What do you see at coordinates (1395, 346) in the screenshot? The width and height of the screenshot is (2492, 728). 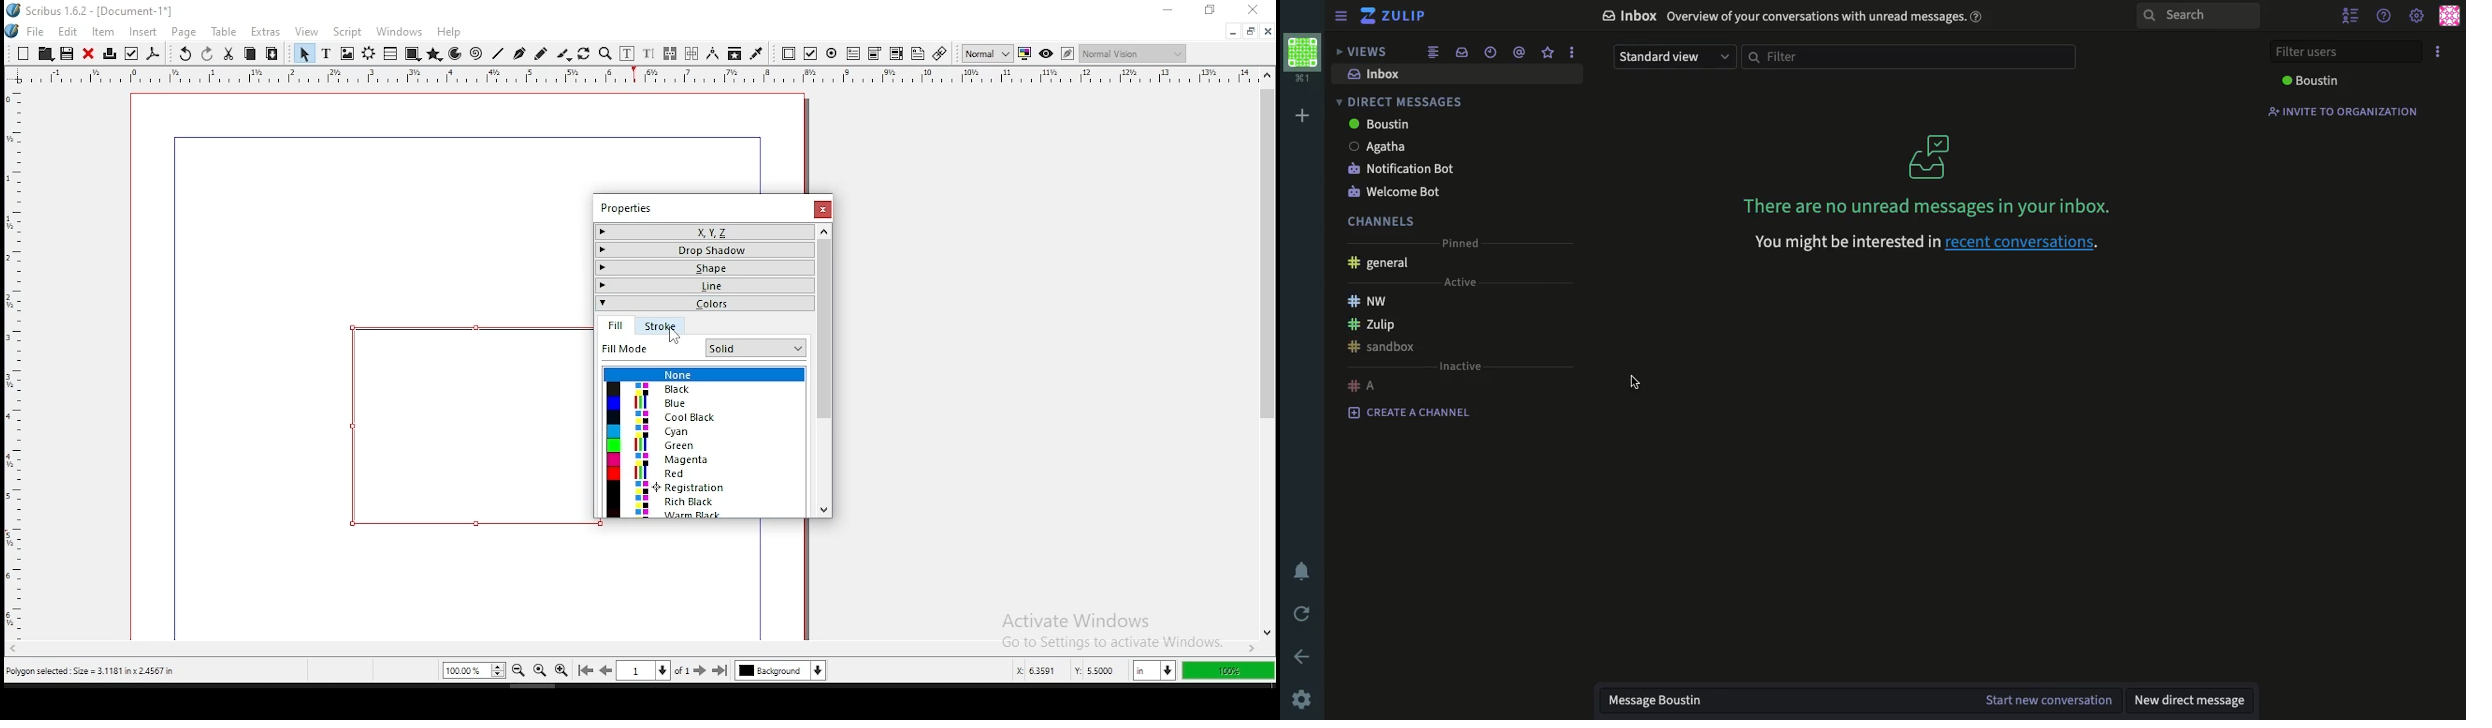 I see `channel muted` at bounding box center [1395, 346].